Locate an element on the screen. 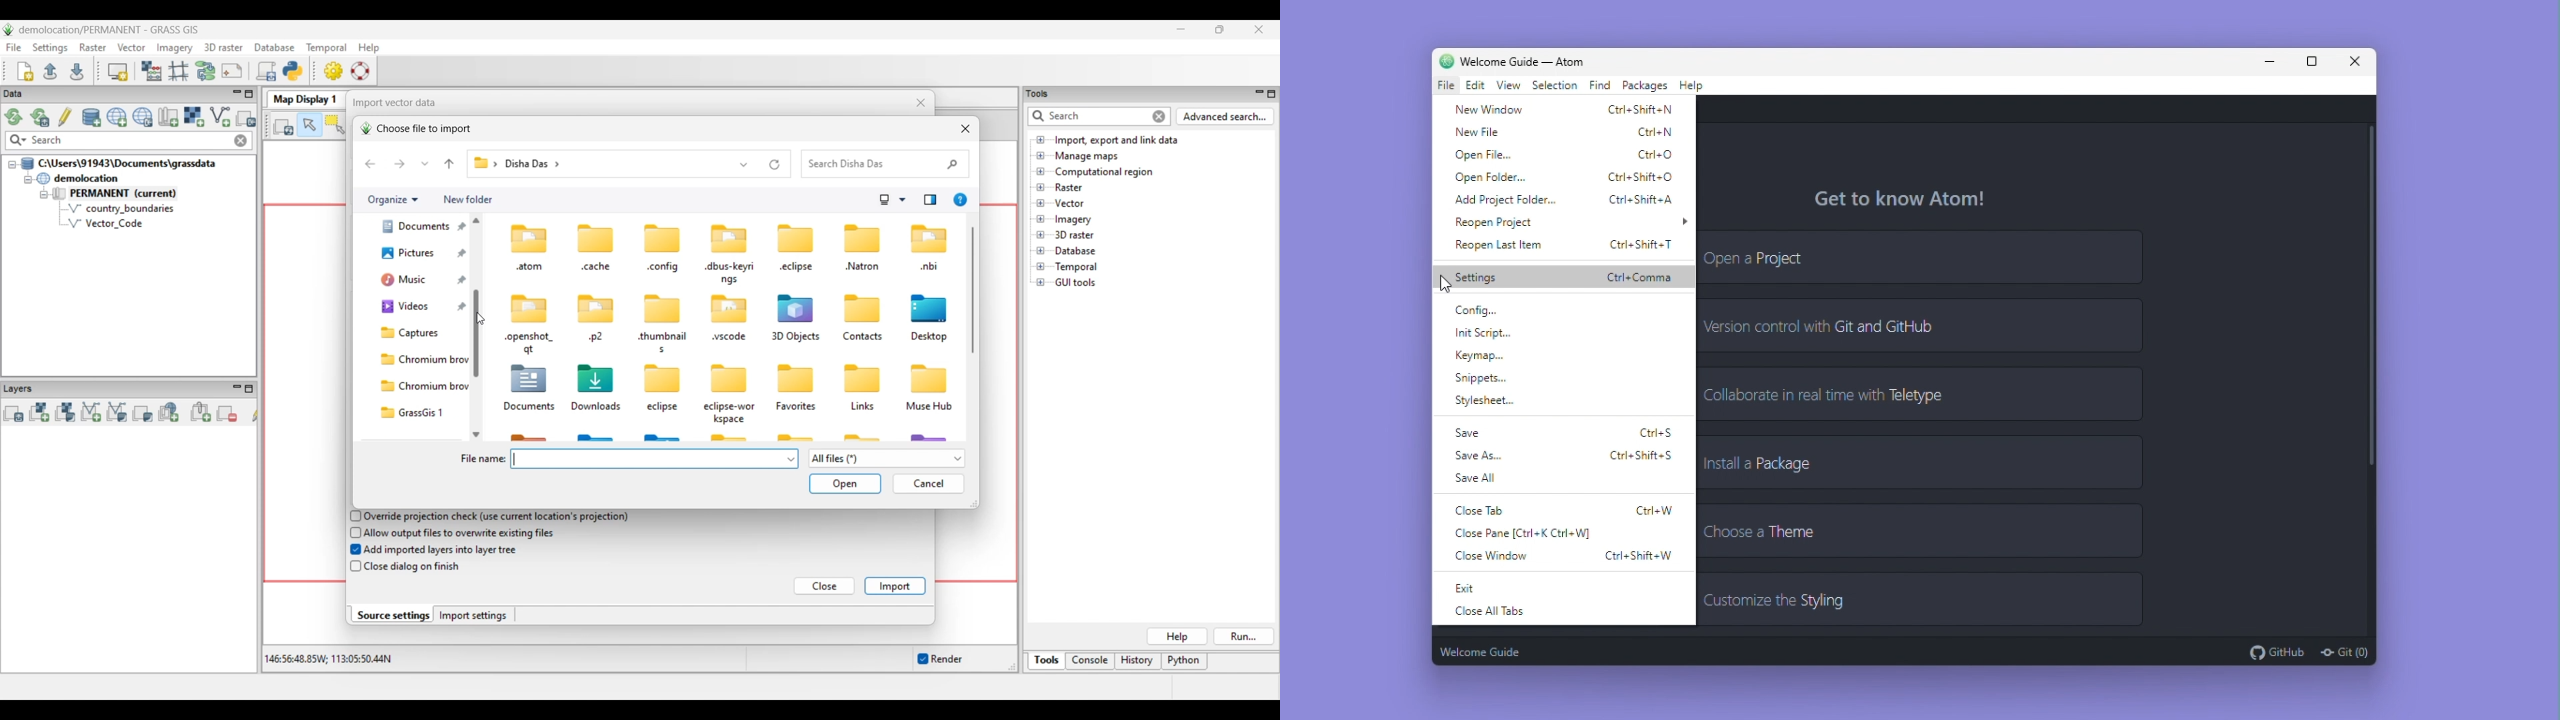  Add various raster map layers is located at coordinates (65, 412).